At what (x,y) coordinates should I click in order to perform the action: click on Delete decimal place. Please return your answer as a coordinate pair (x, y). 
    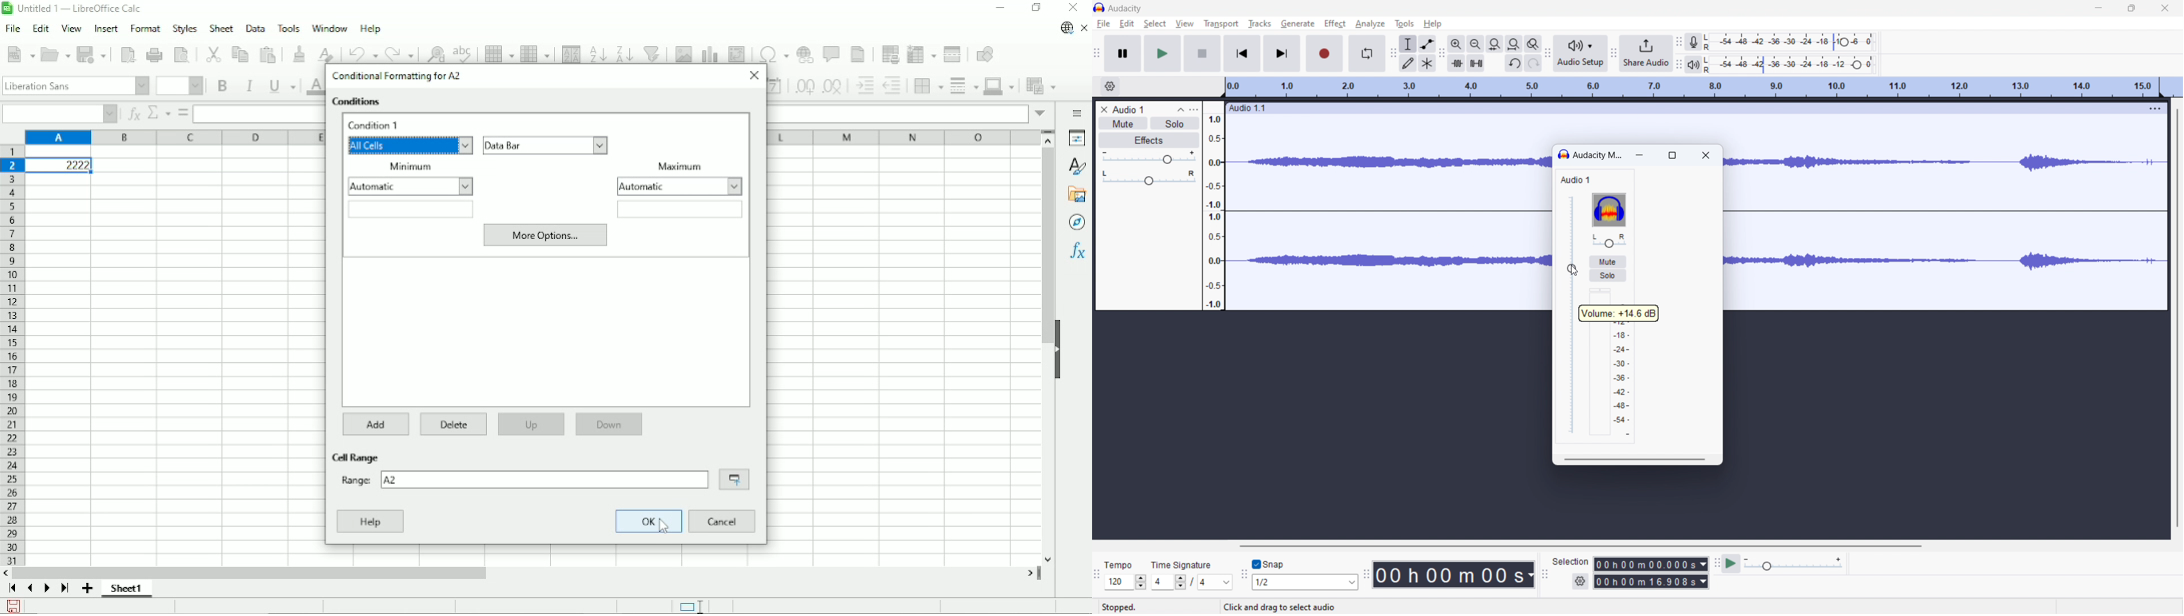
    Looking at the image, I should click on (834, 87).